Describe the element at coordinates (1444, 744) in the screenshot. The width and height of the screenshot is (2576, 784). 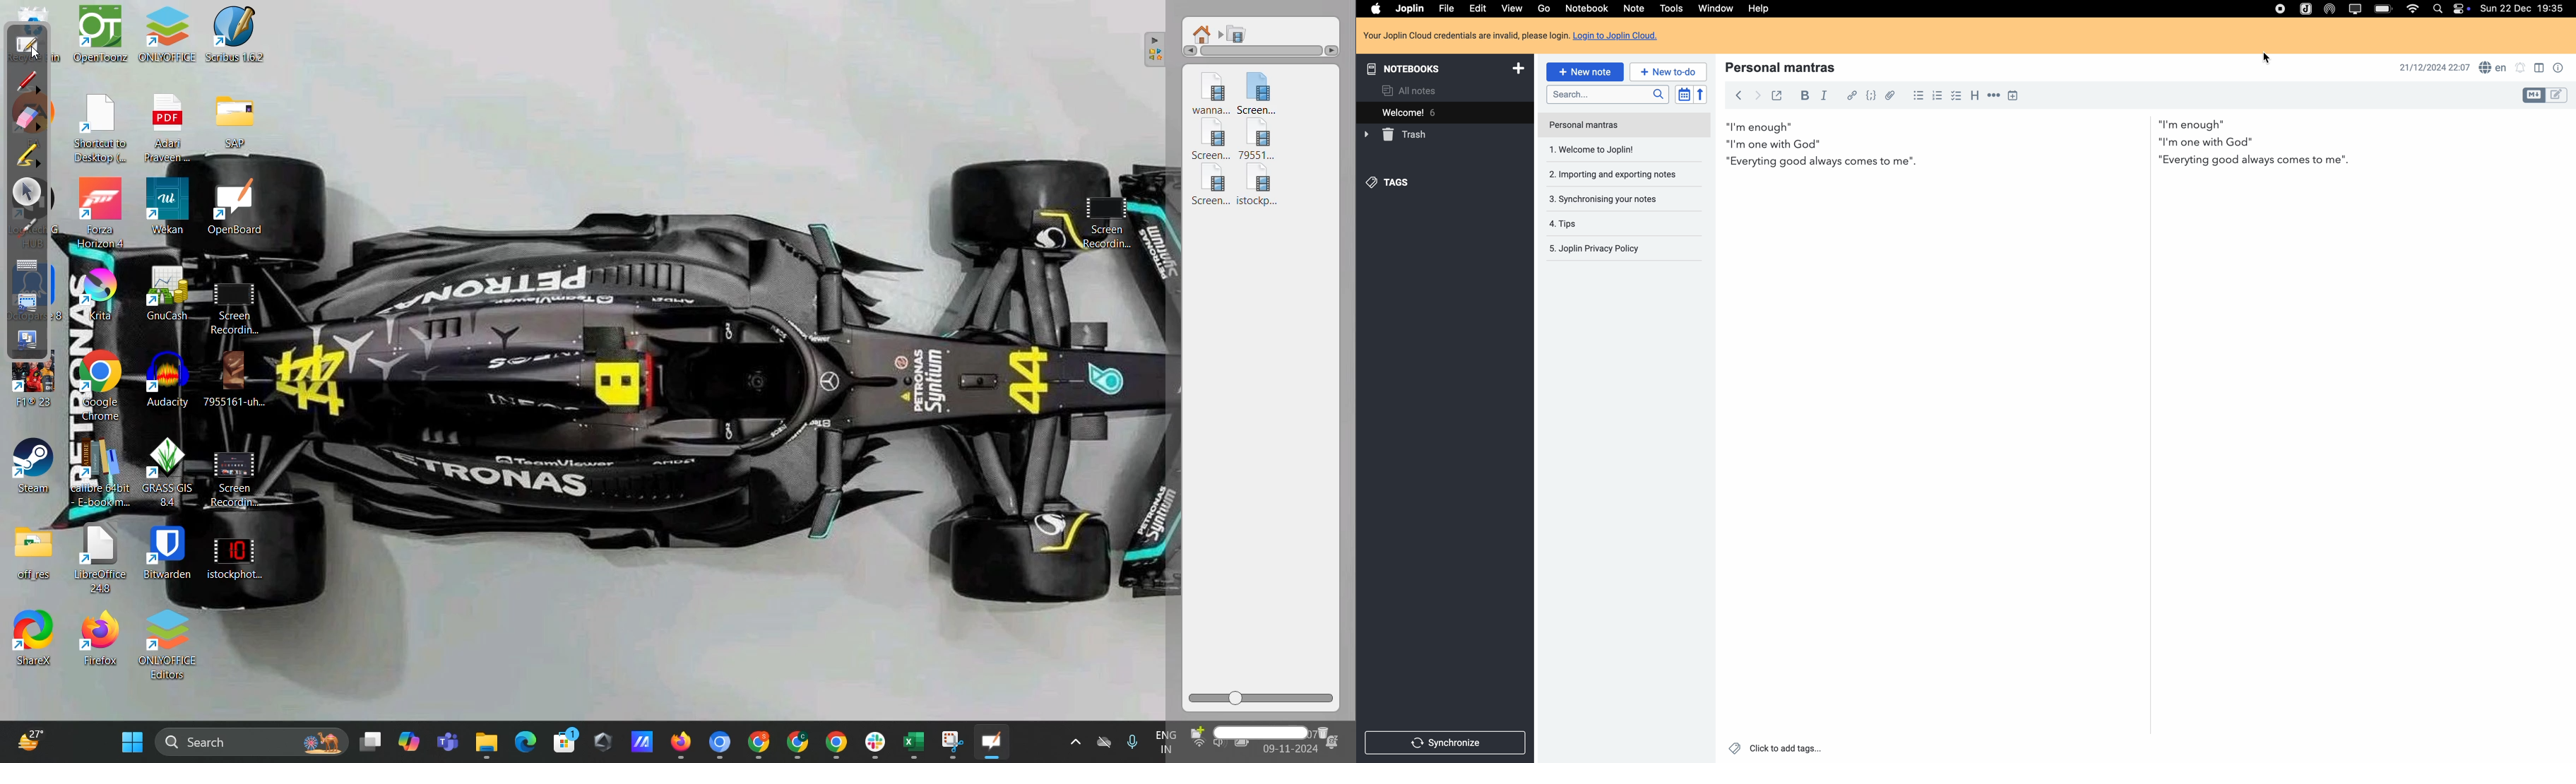
I see `synchronize` at that location.